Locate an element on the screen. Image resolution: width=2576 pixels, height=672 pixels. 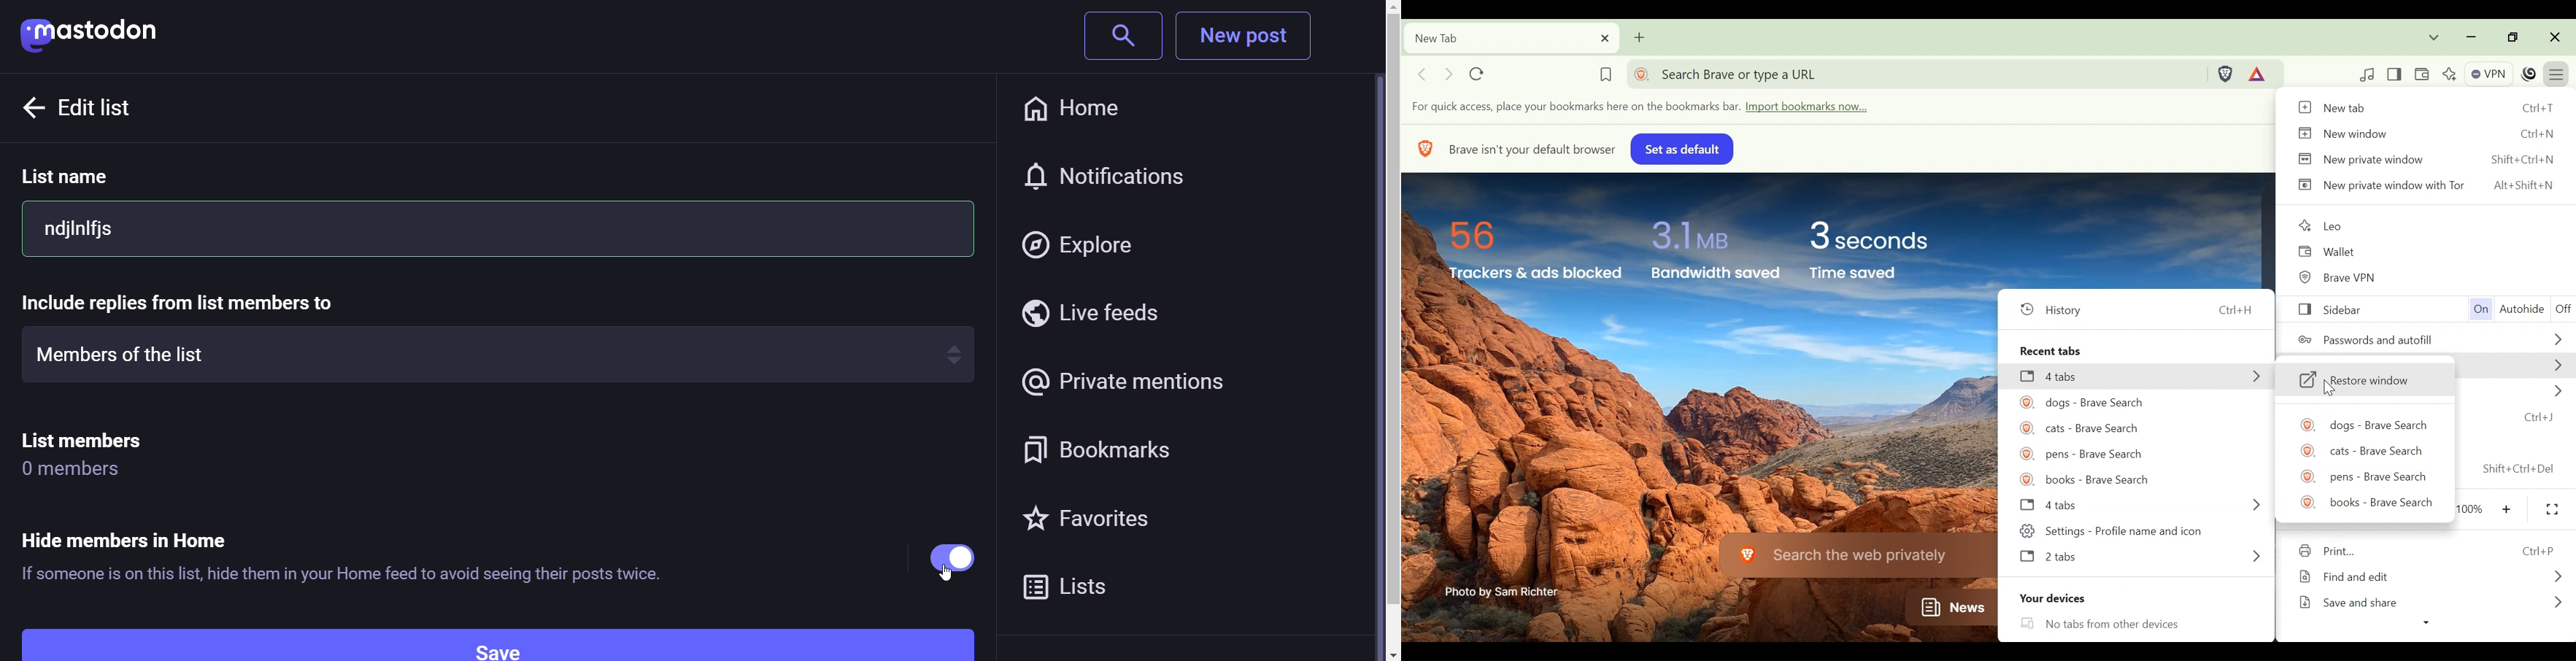
Address bar is located at coordinates (1917, 73).